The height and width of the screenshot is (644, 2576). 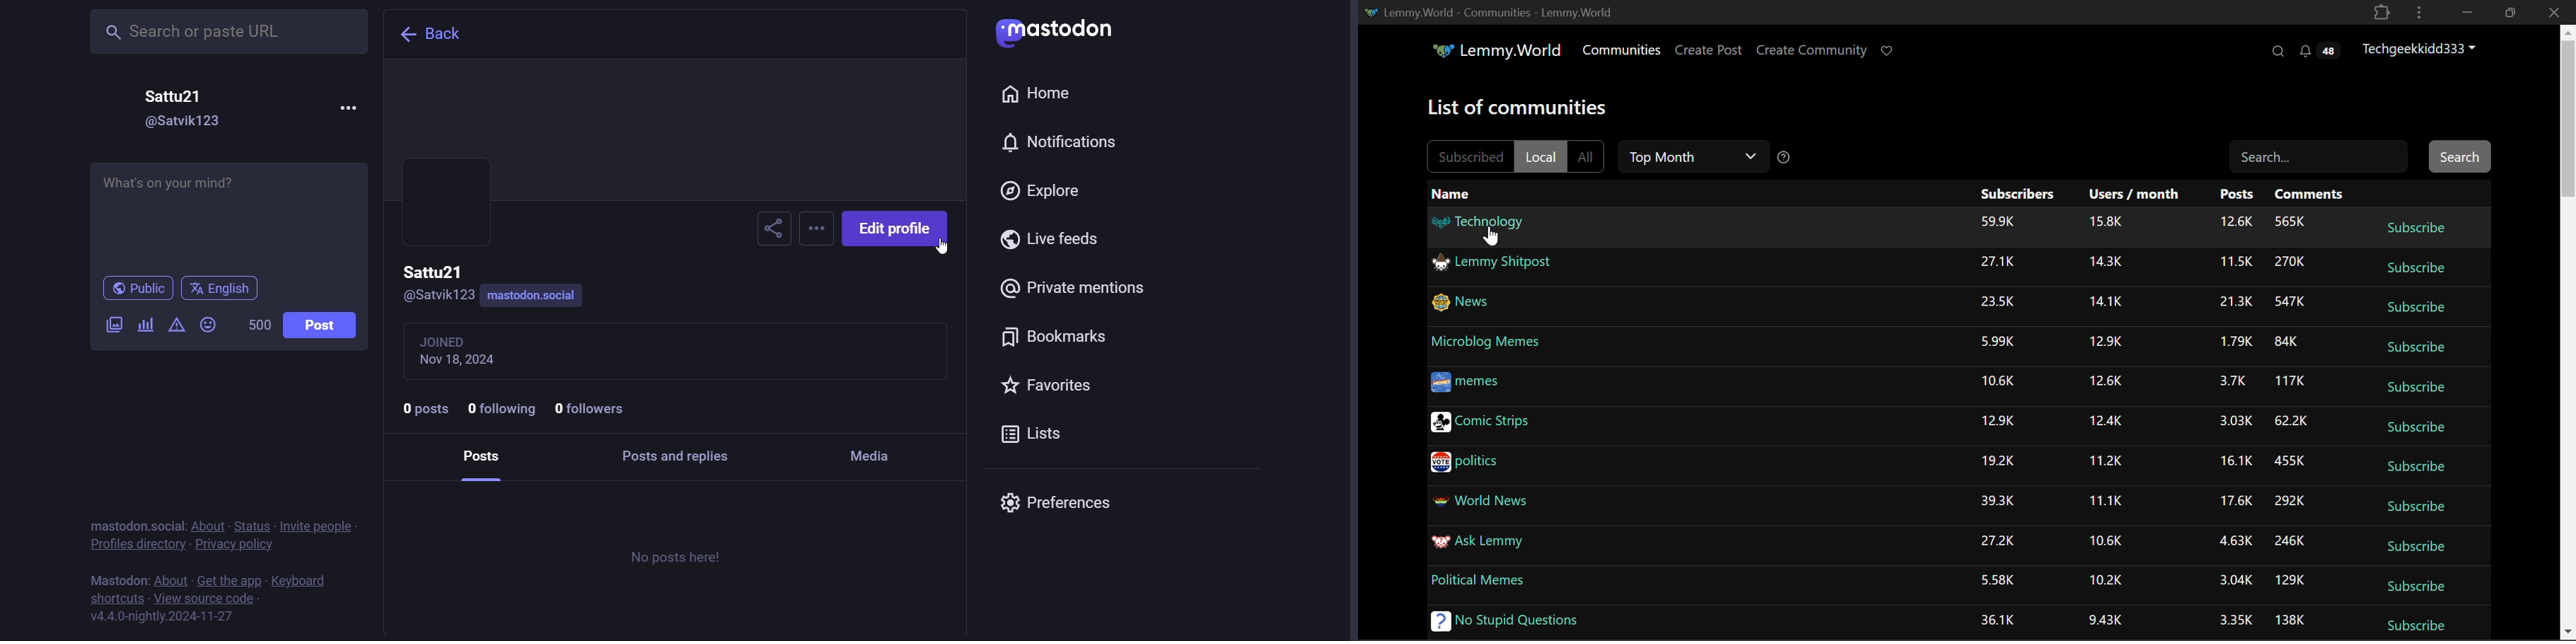 I want to click on Amount , so click(x=2105, y=221).